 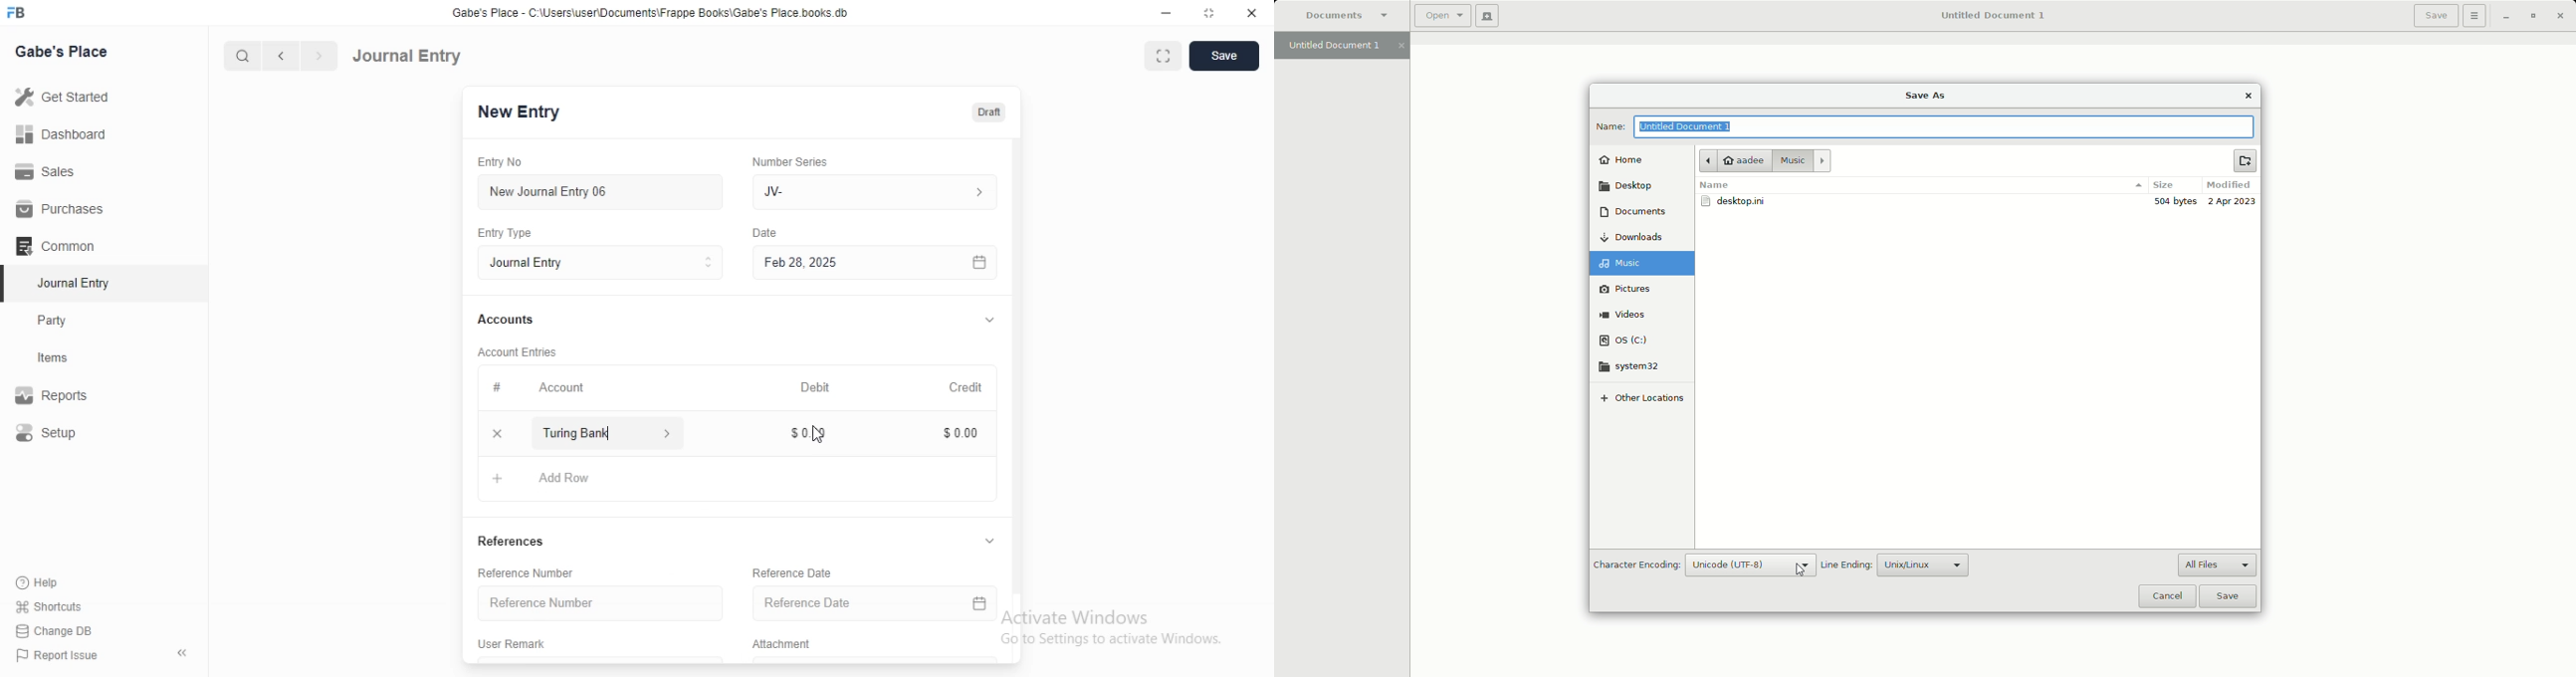 I want to click on full screen, so click(x=1167, y=57).